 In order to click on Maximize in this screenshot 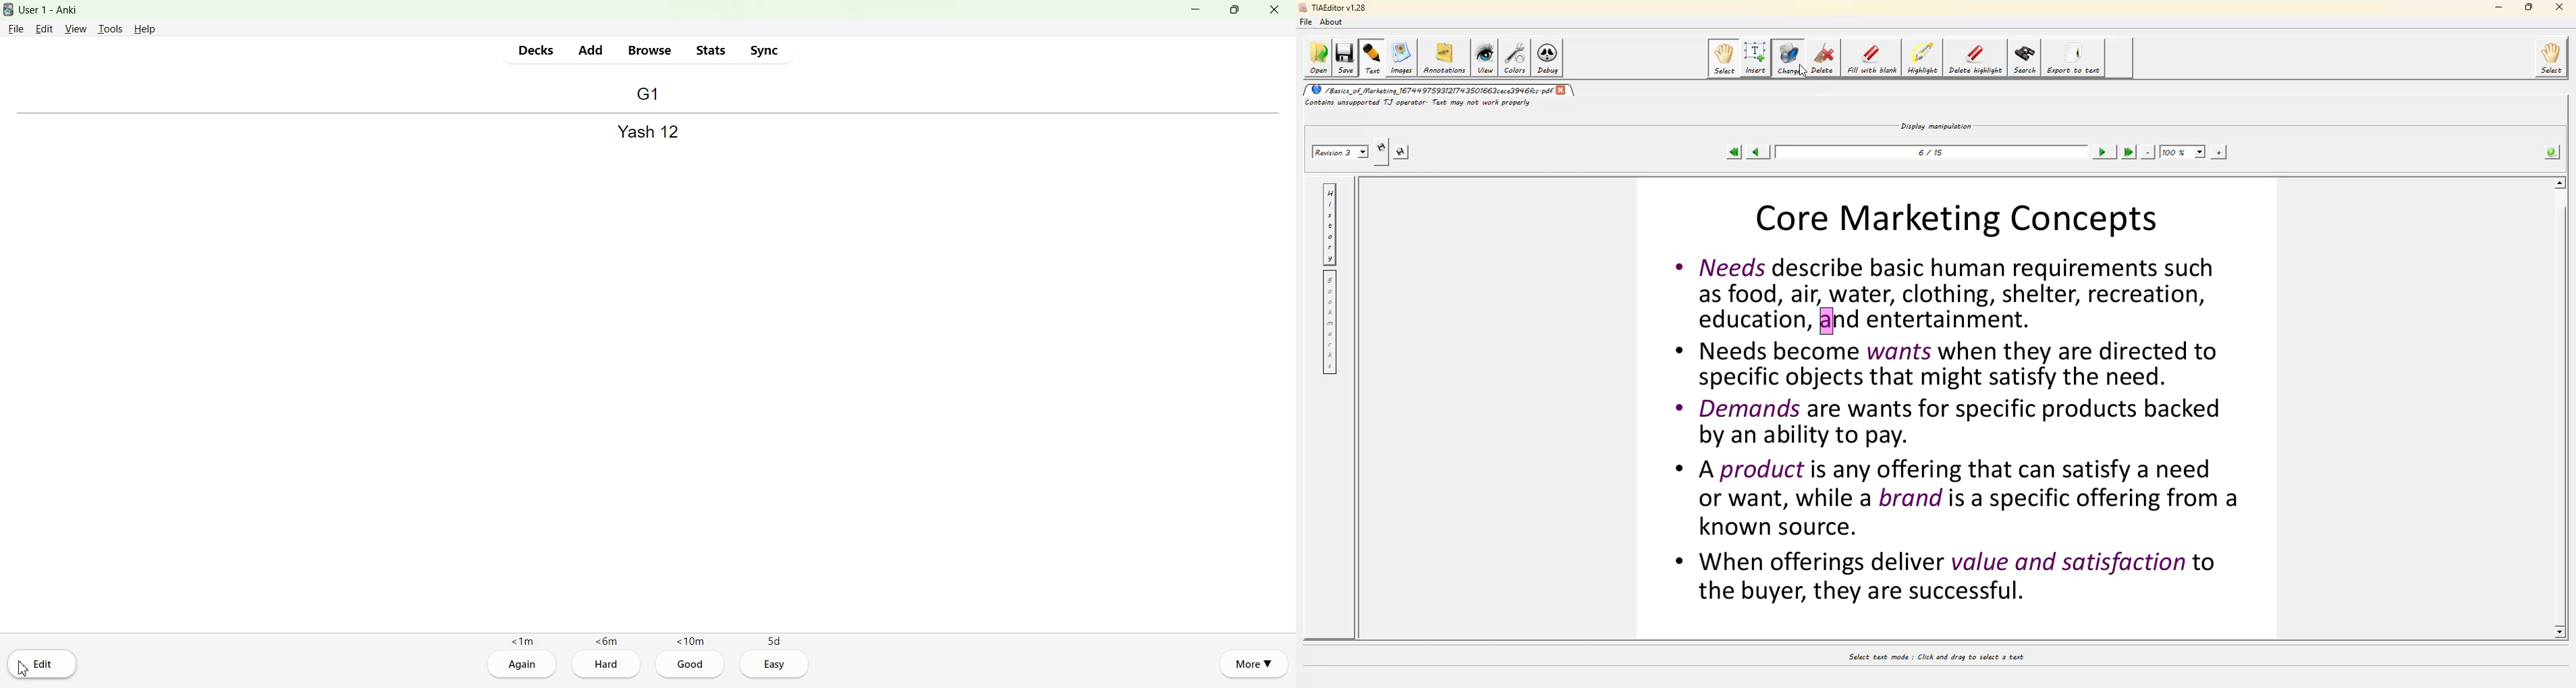, I will do `click(1234, 9)`.